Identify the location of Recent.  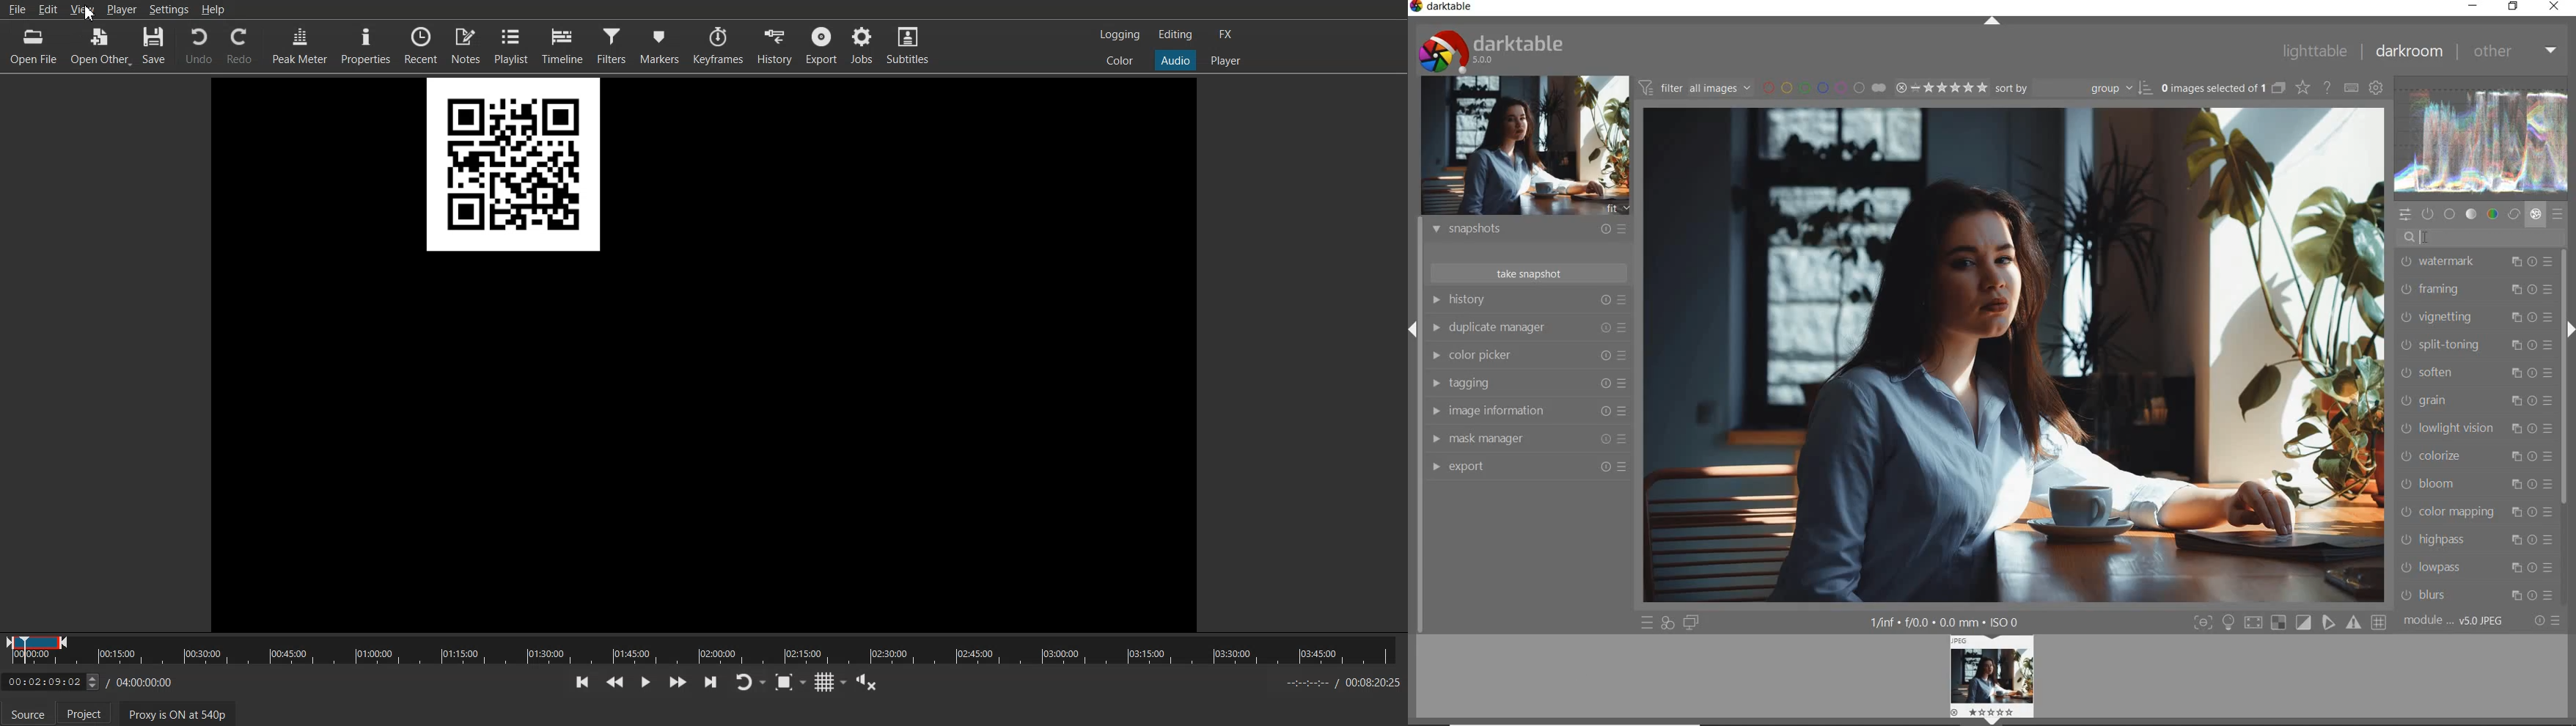
(422, 45).